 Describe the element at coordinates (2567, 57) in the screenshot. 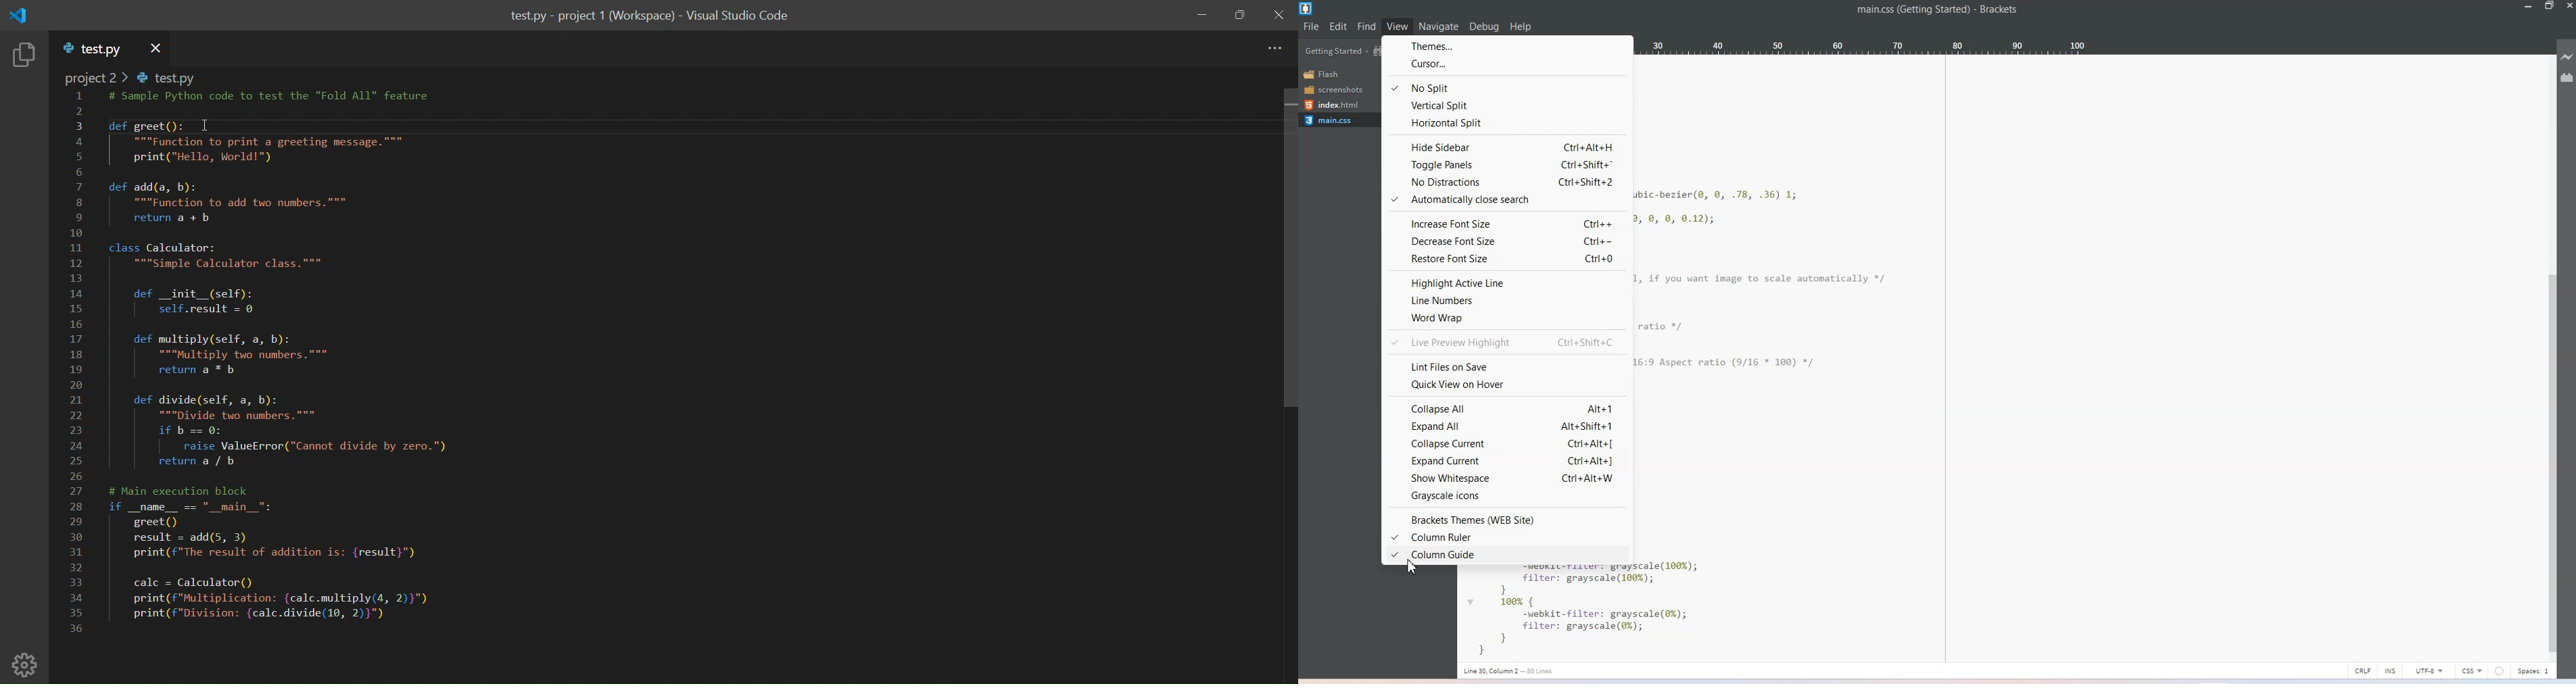

I see `Live Preview` at that location.